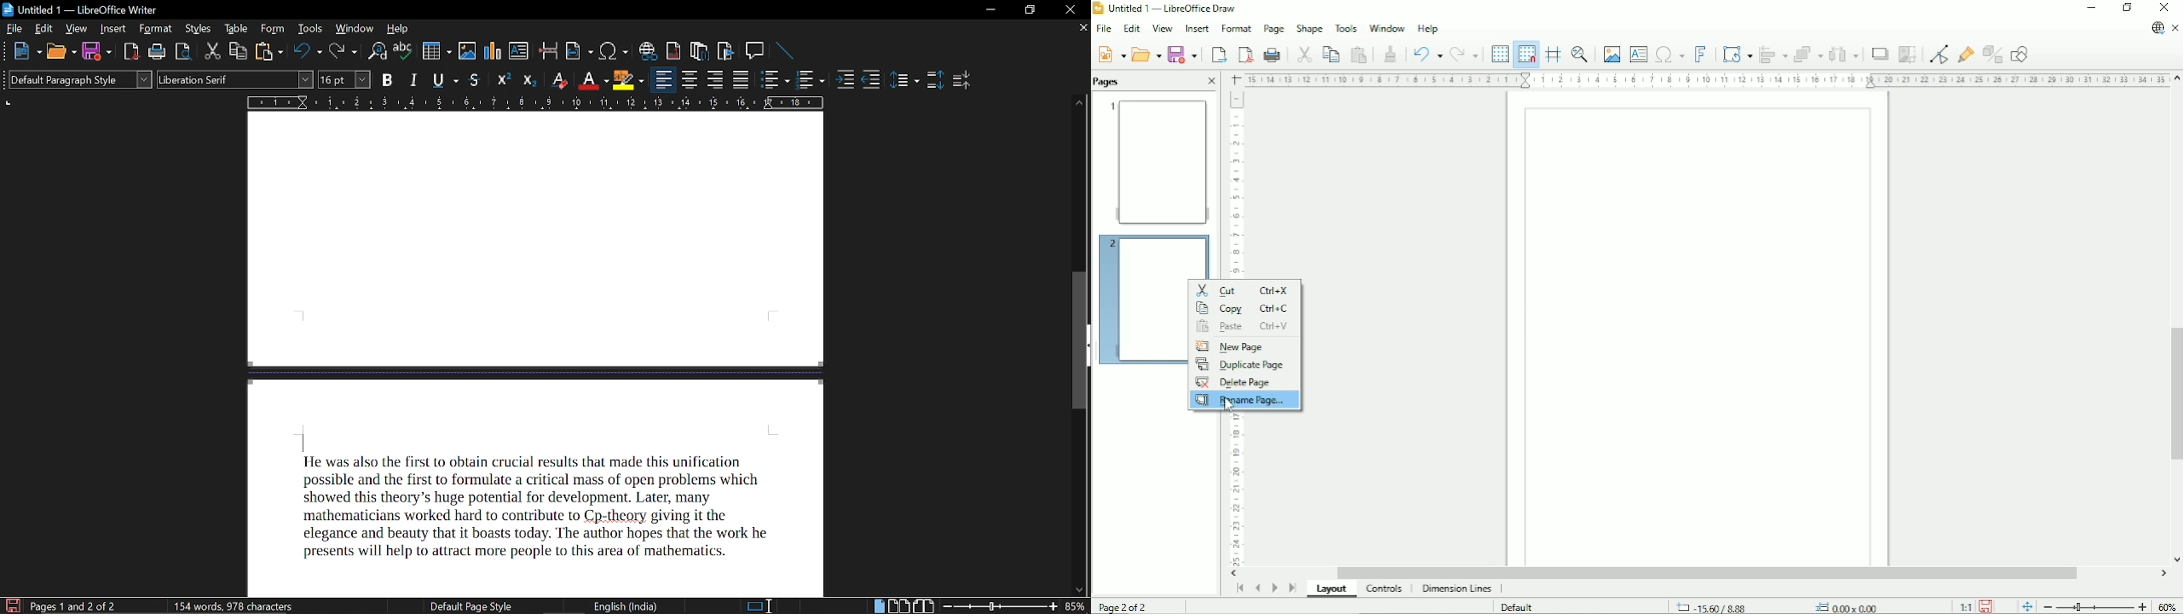 The image size is (2184, 616). What do you see at coordinates (344, 78) in the screenshot?
I see `Text size` at bounding box center [344, 78].